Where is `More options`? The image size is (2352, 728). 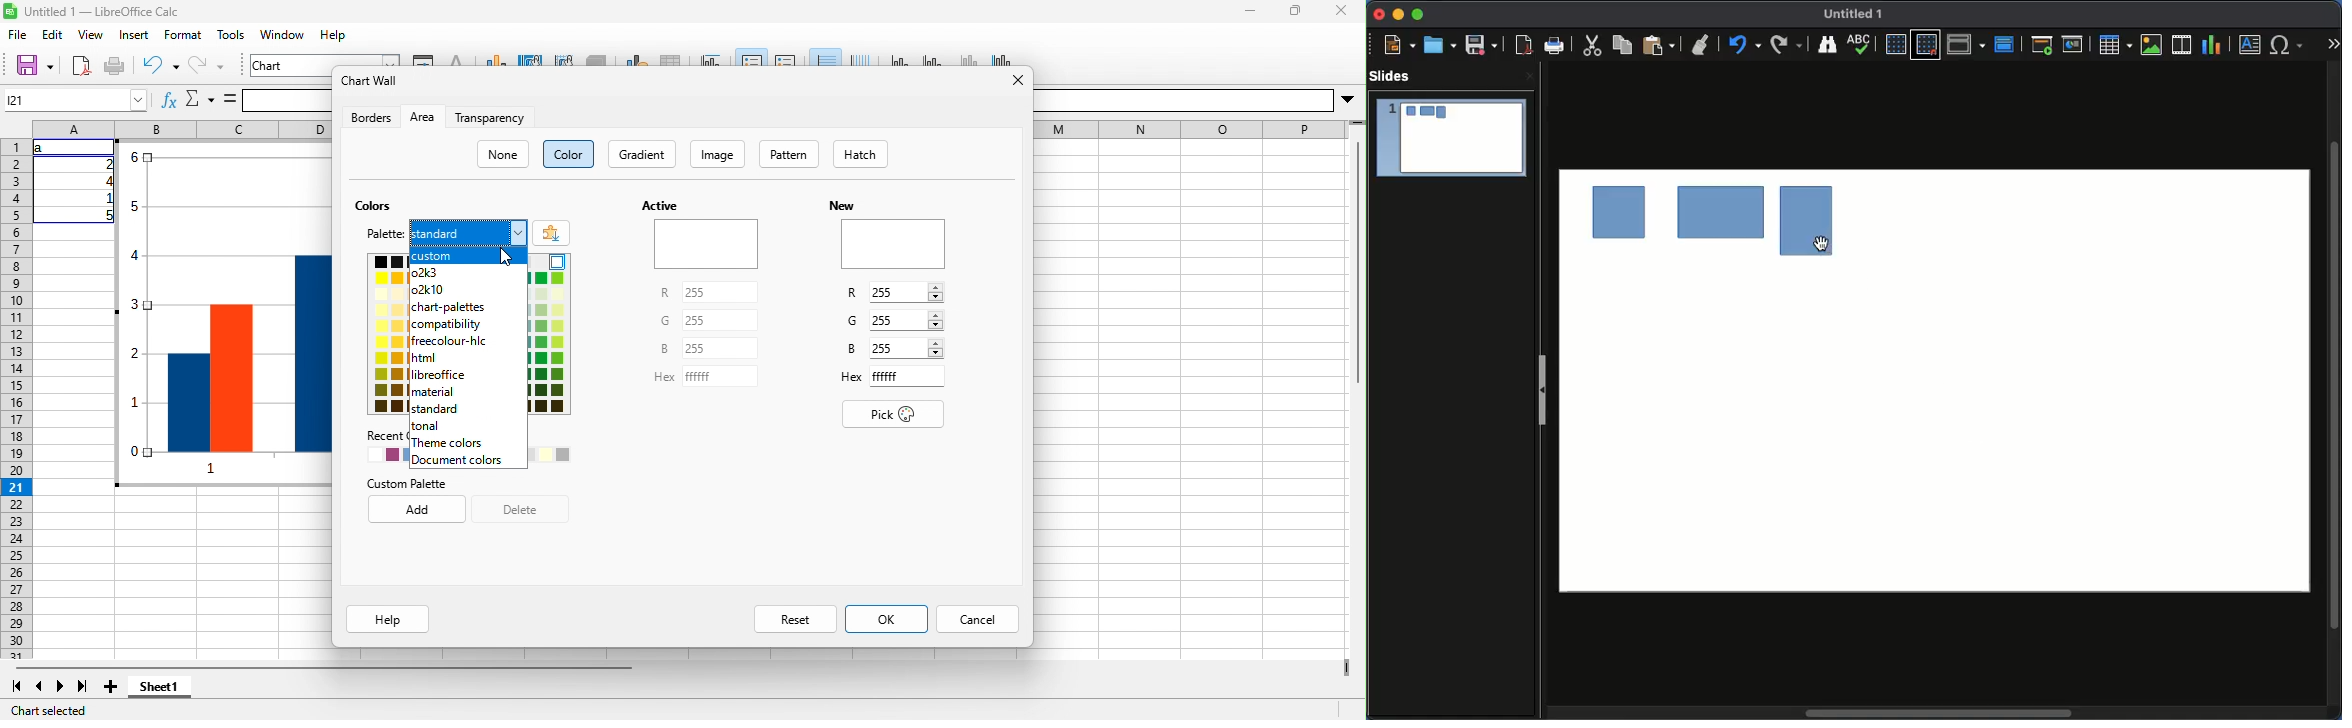 More options is located at coordinates (1347, 100).